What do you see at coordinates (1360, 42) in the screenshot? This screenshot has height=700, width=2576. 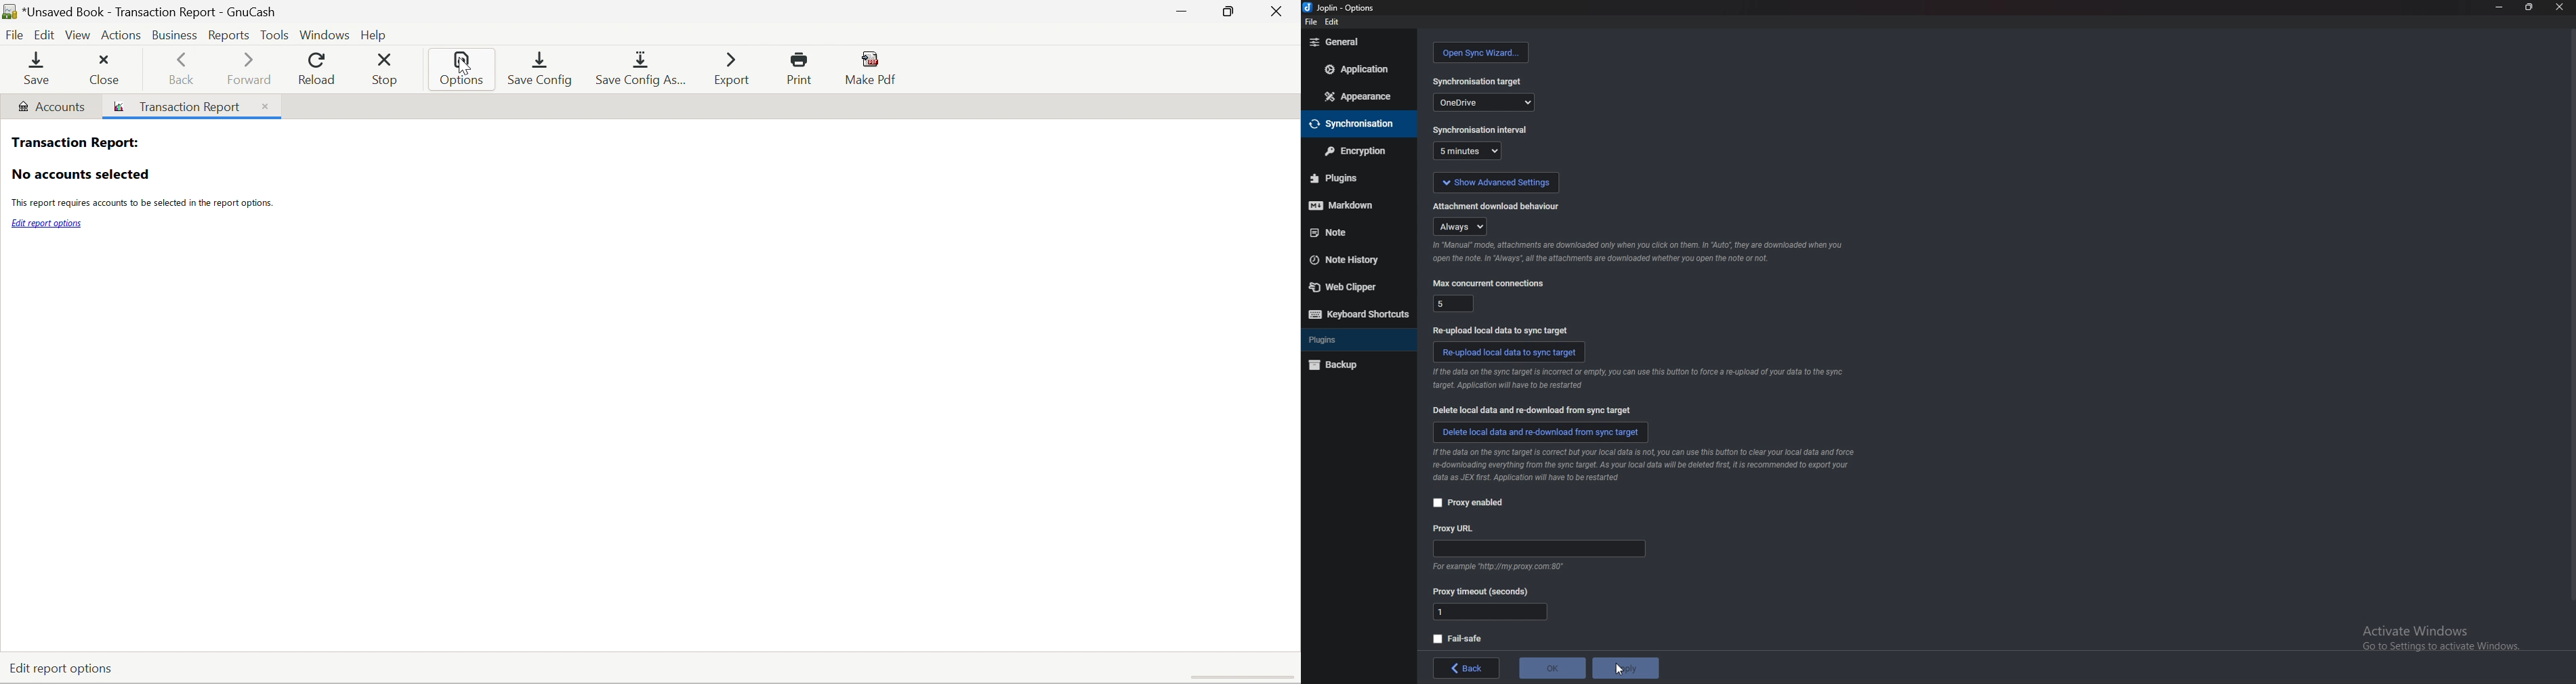 I see `general` at bounding box center [1360, 42].